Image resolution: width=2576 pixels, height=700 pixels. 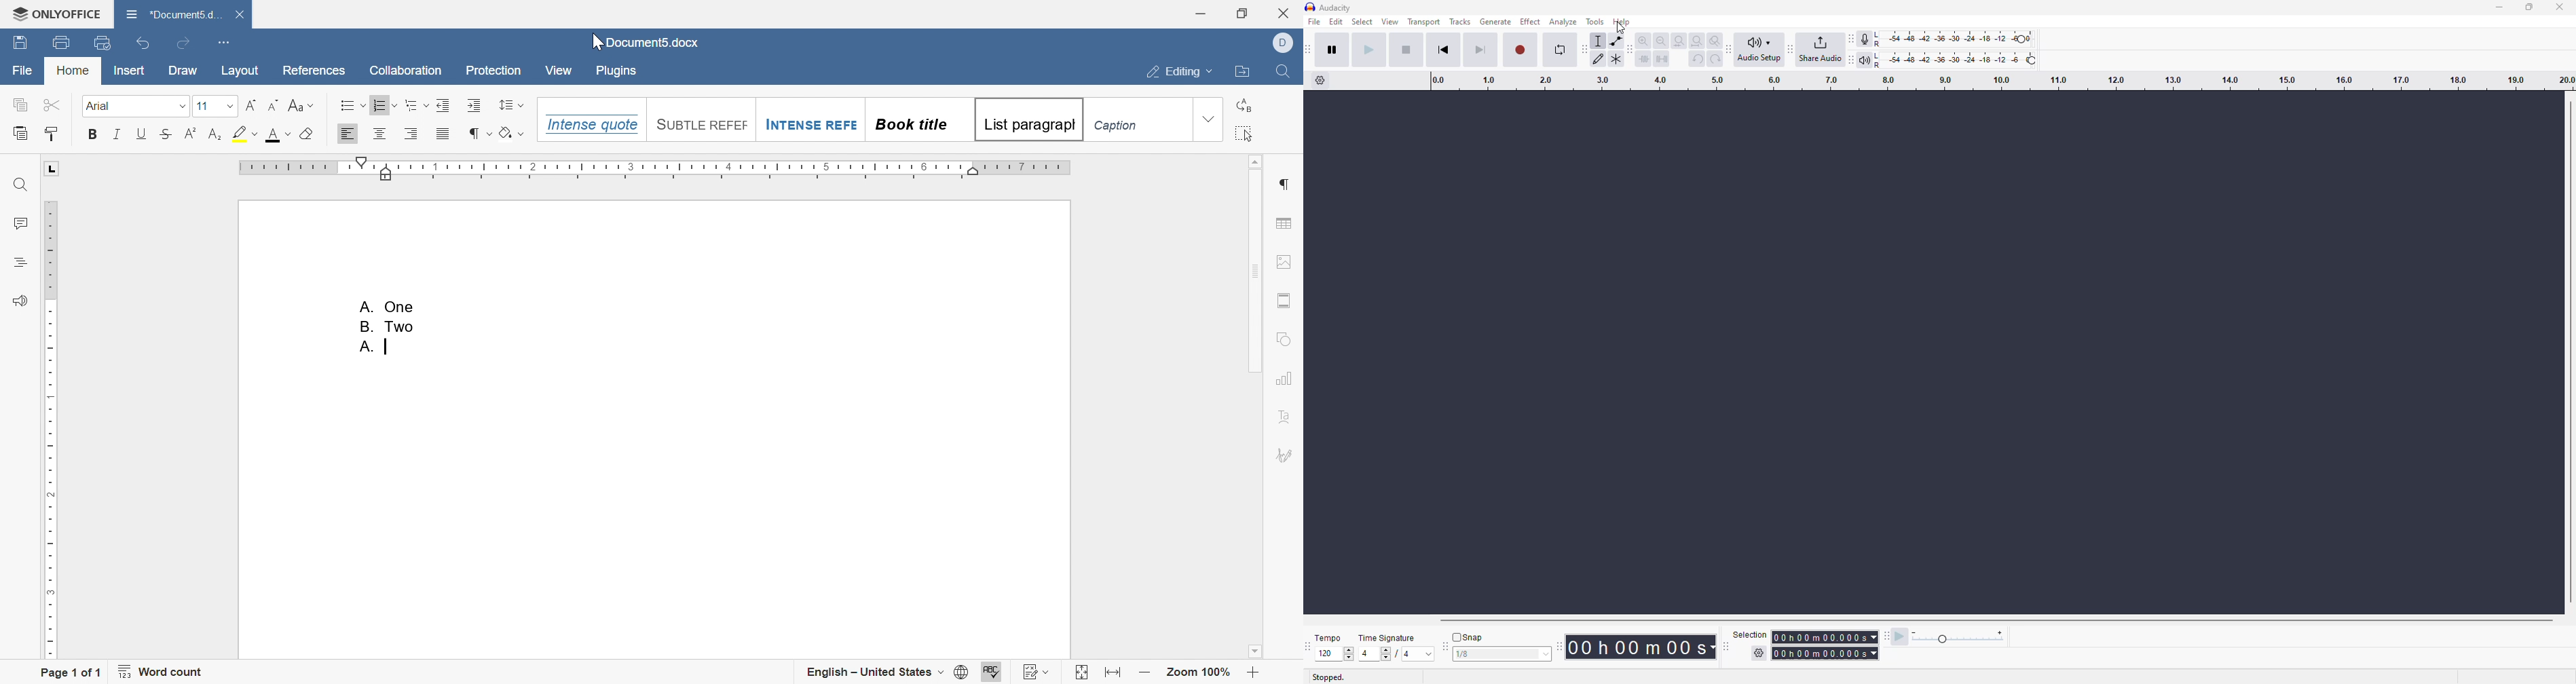 What do you see at coordinates (202, 106) in the screenshot?
I see `font size` at bounding box center [202, 106].